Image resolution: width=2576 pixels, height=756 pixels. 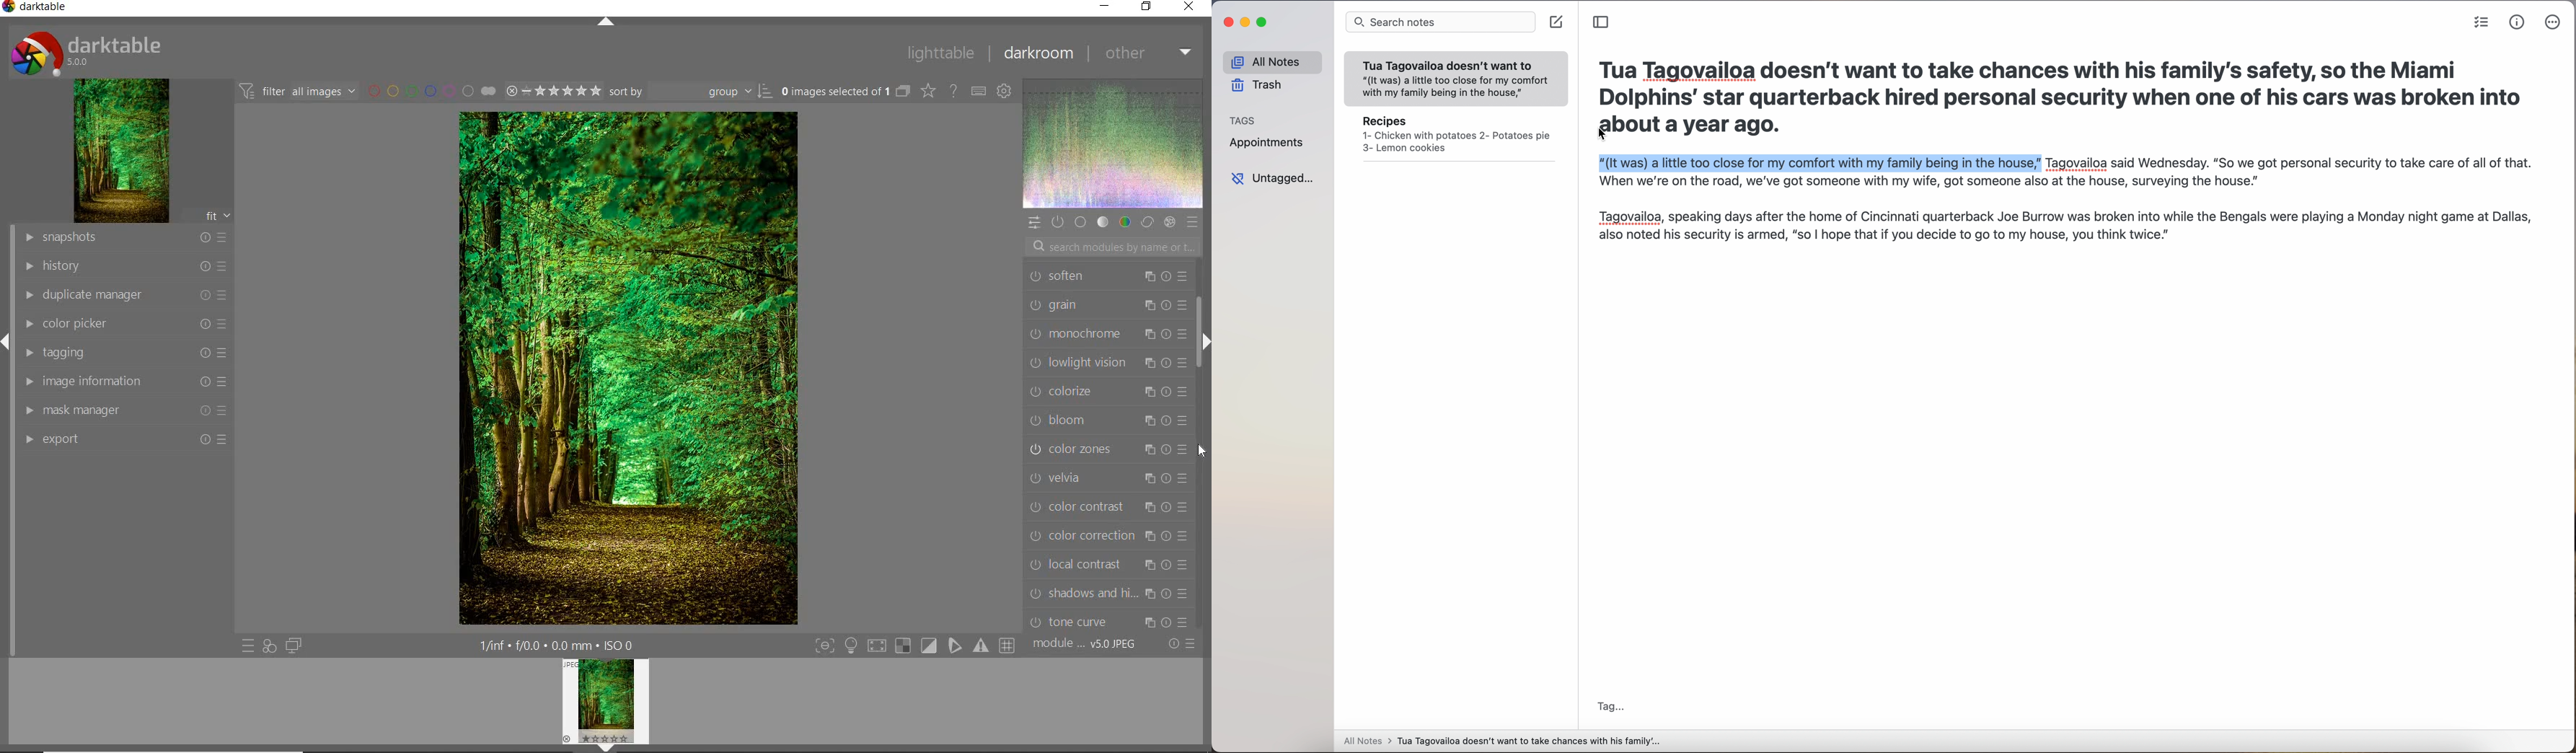 I want to click on Appointments tags, so click(x=1267, y=141).